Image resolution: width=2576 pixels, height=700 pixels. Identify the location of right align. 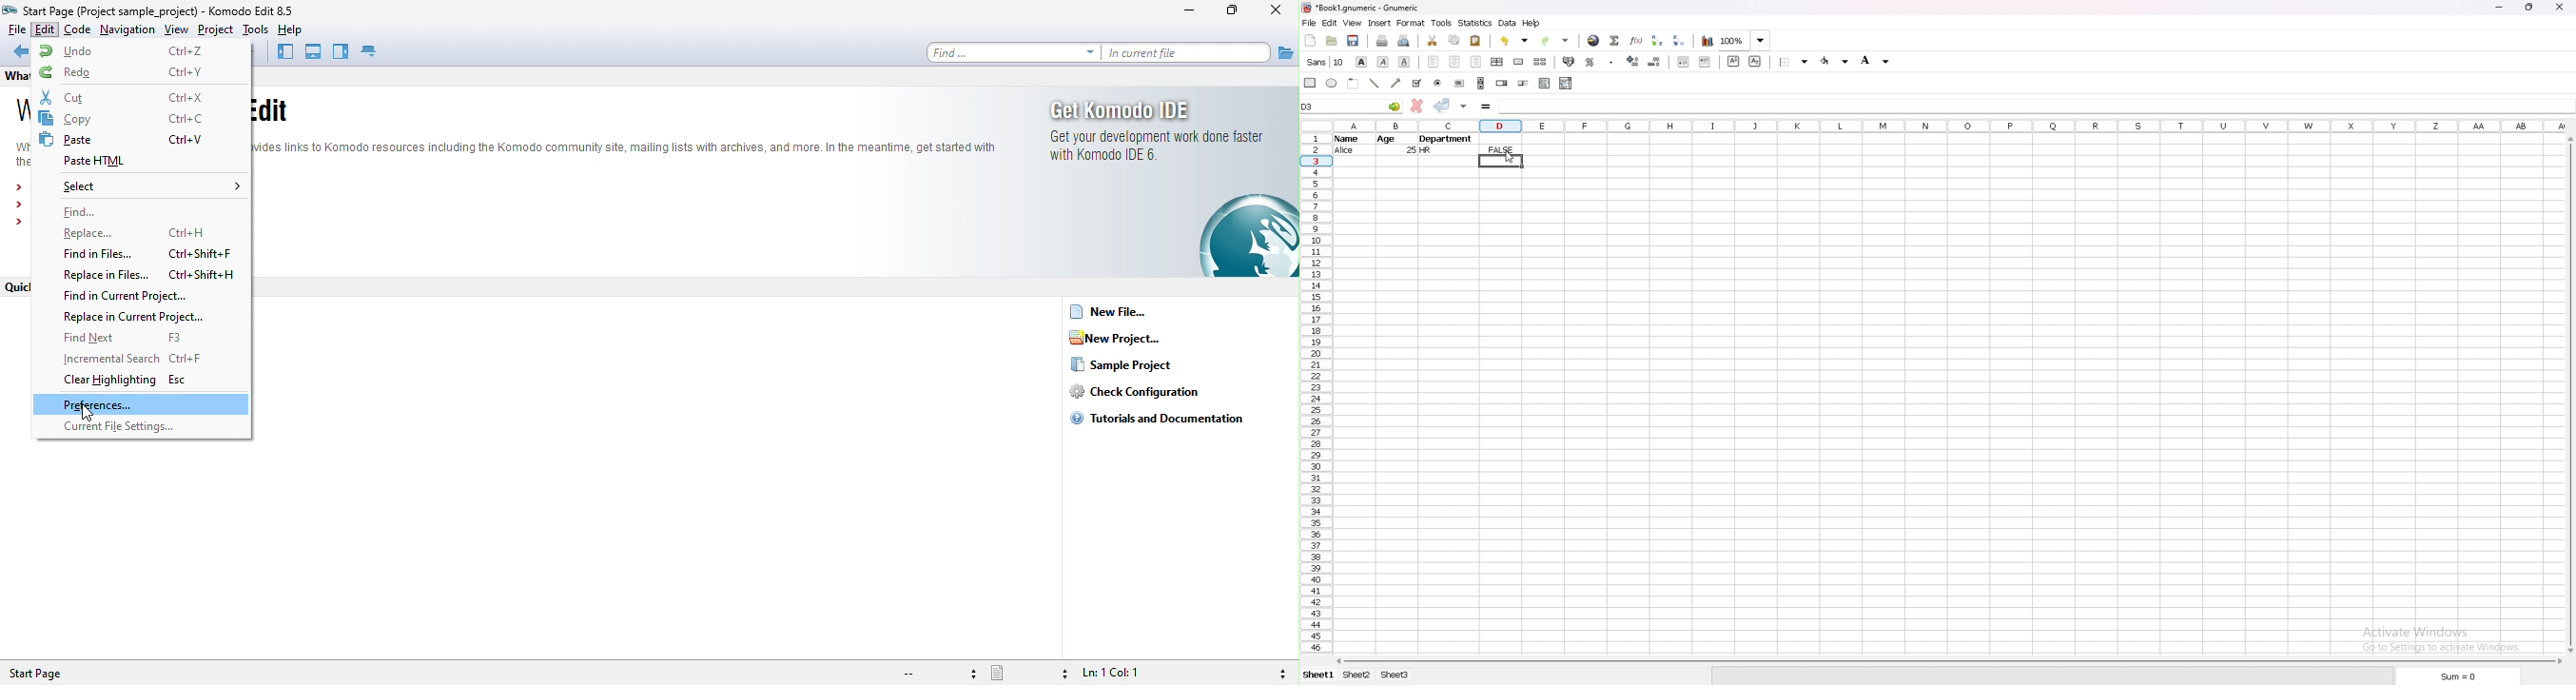
(1476, 61).